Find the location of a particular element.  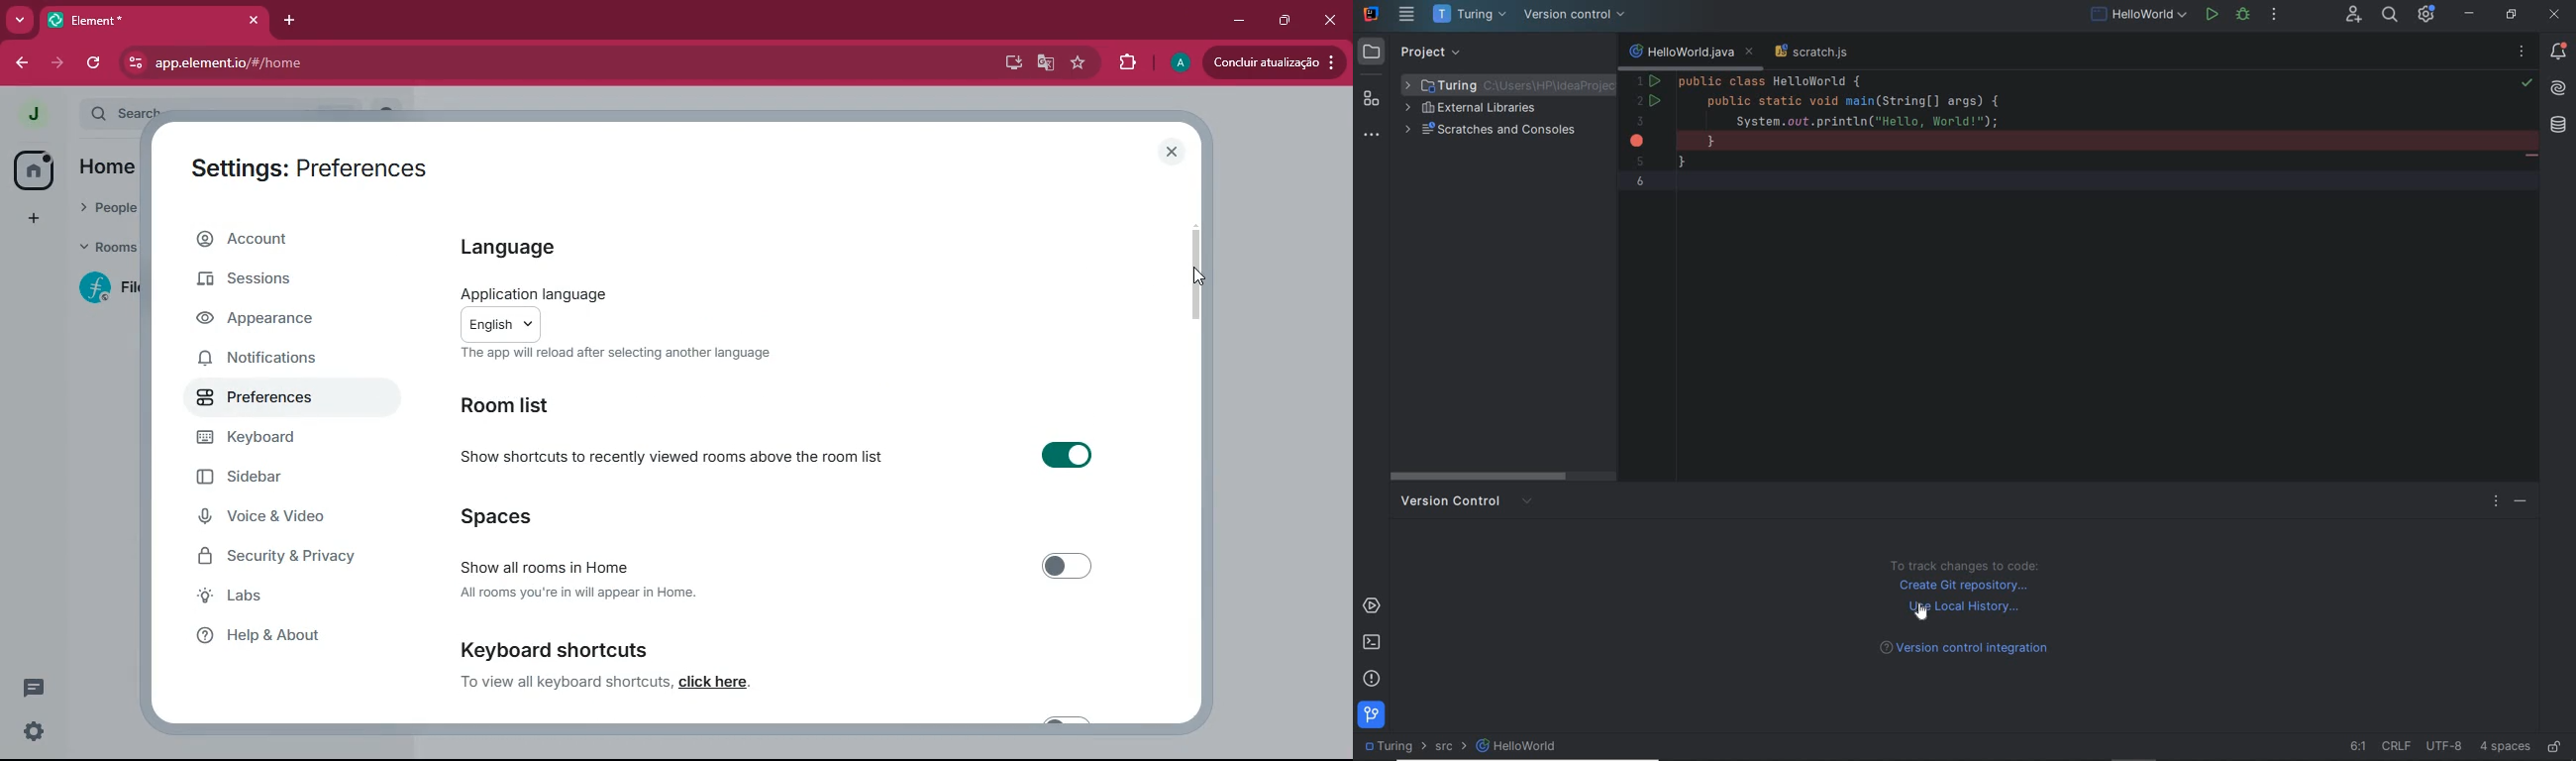

close is located at coordinates (1331, 20).